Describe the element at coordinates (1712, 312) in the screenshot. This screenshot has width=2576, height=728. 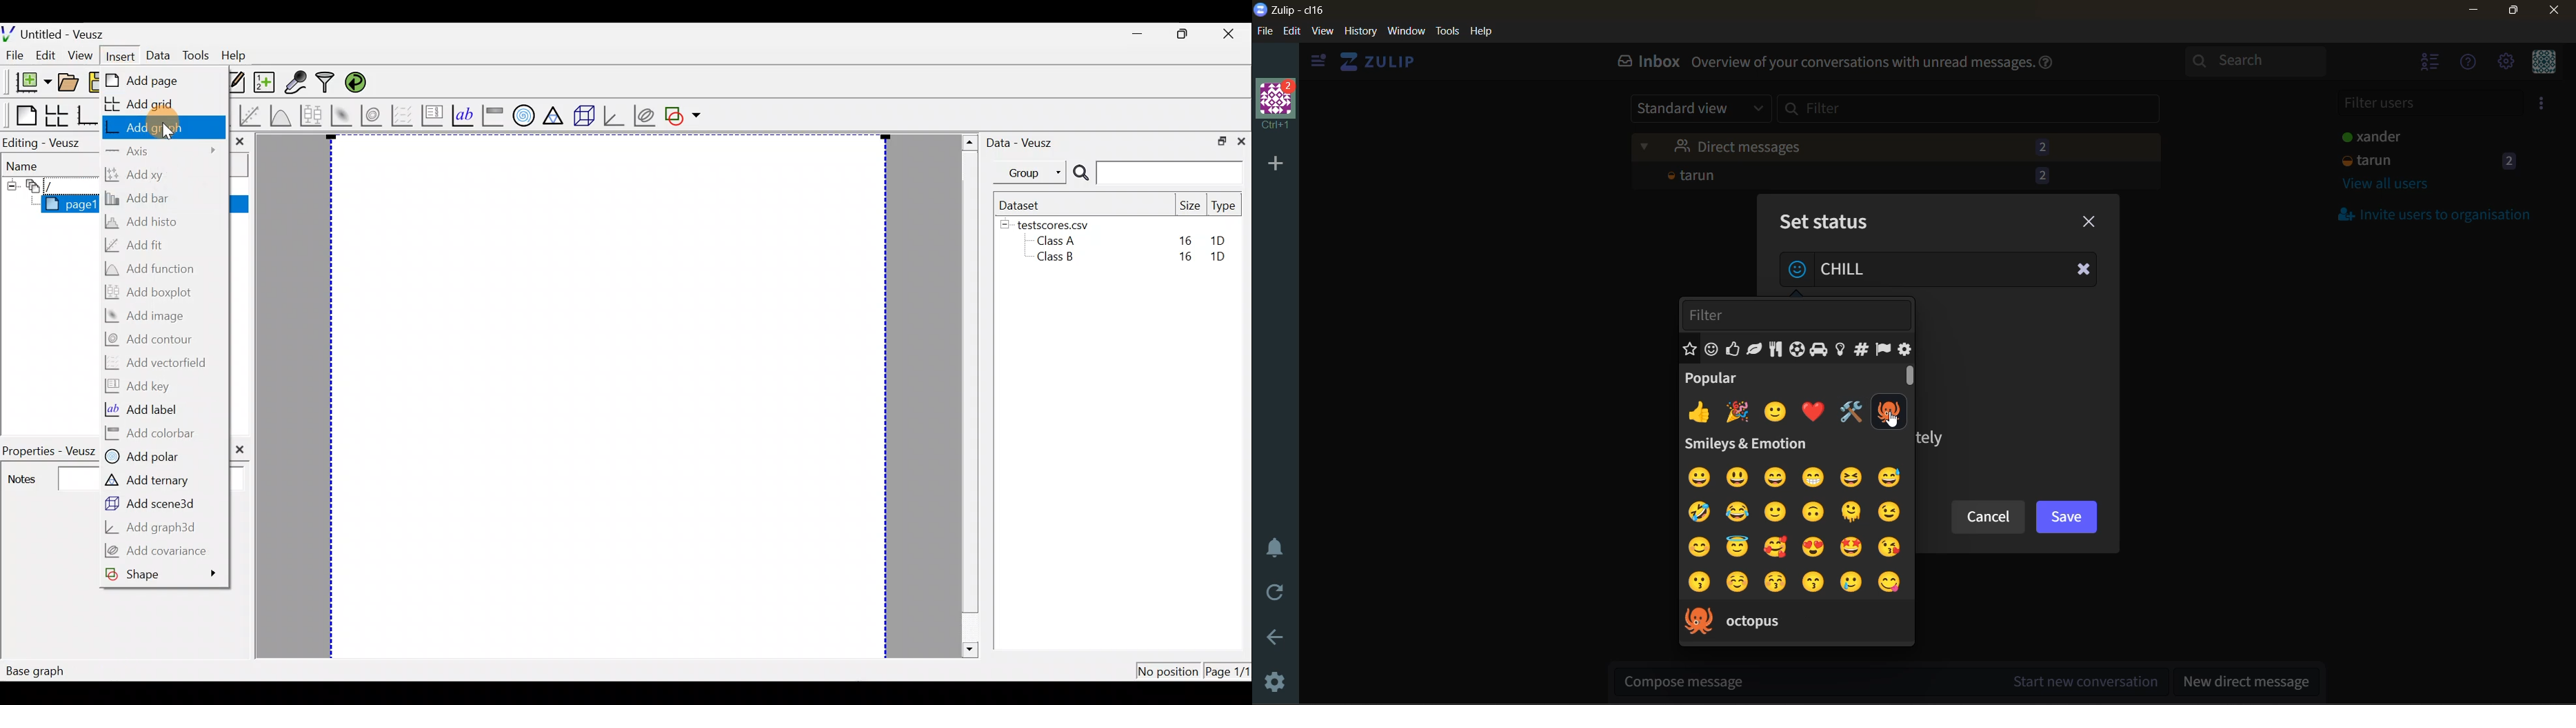
I see `filter` at that location.